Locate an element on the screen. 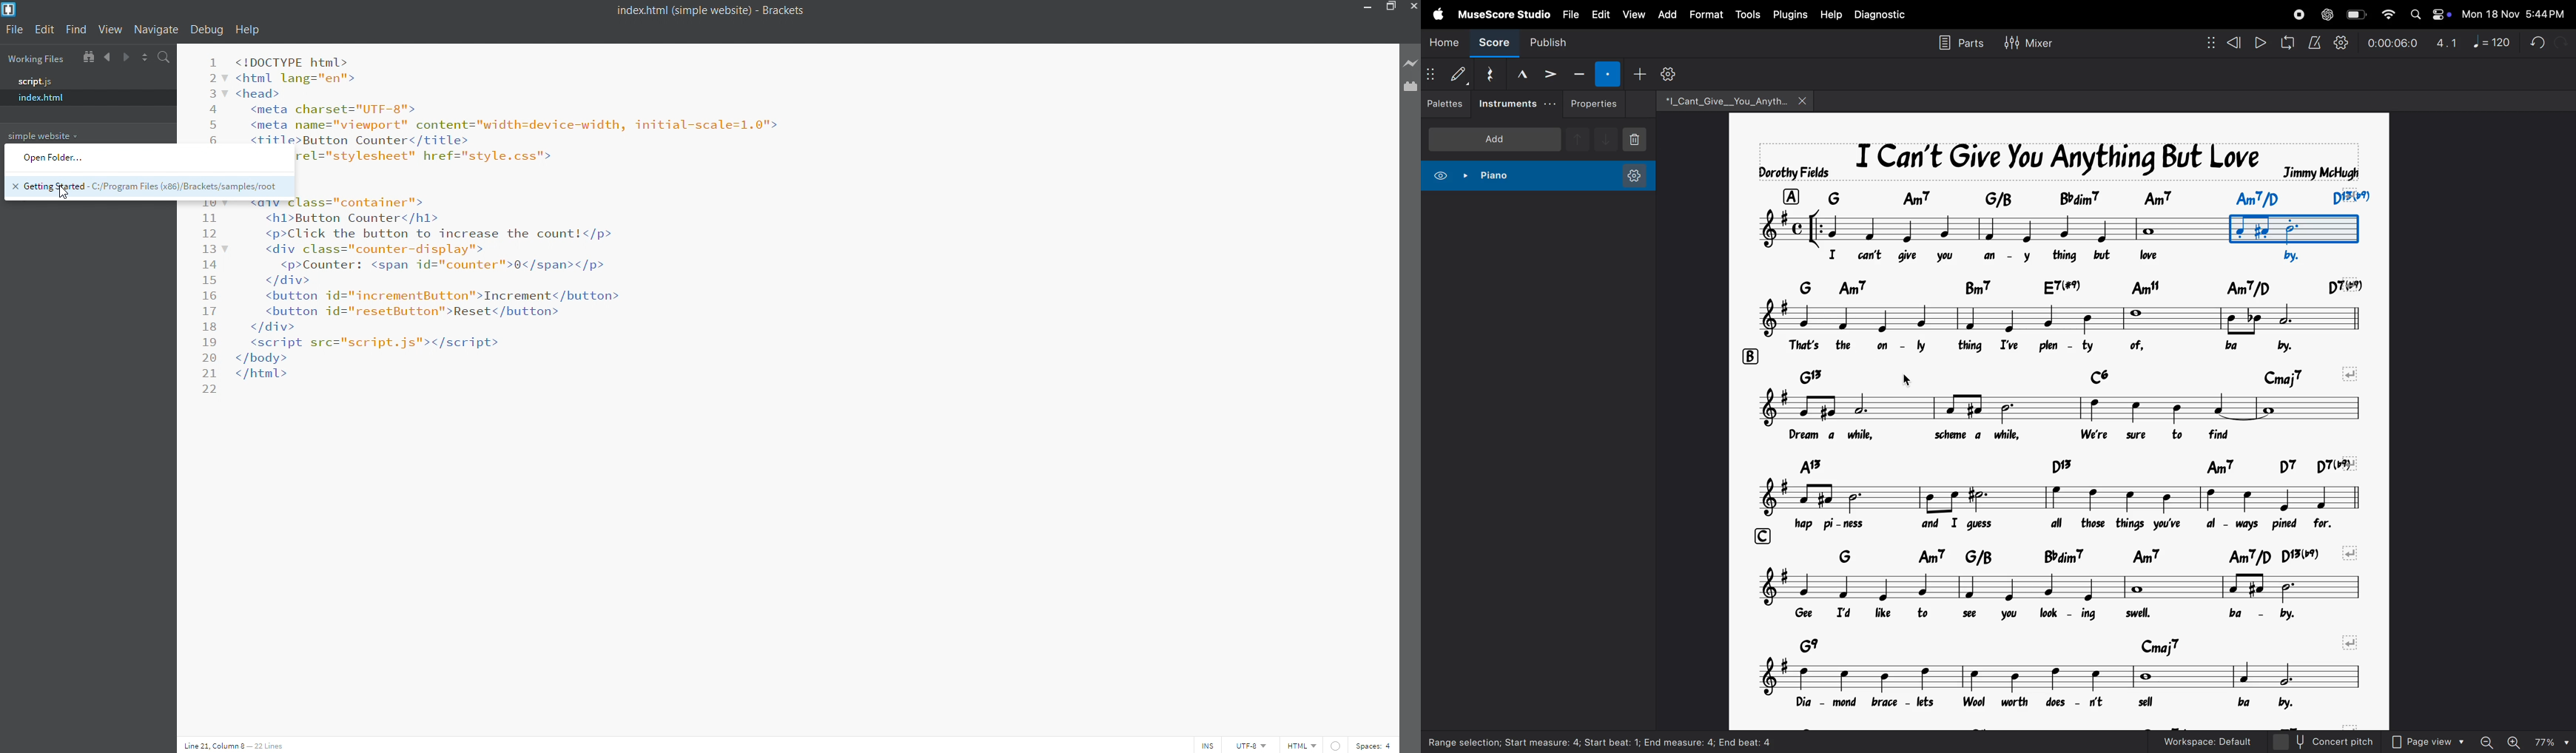  format is located at coordinates (1708, 15).